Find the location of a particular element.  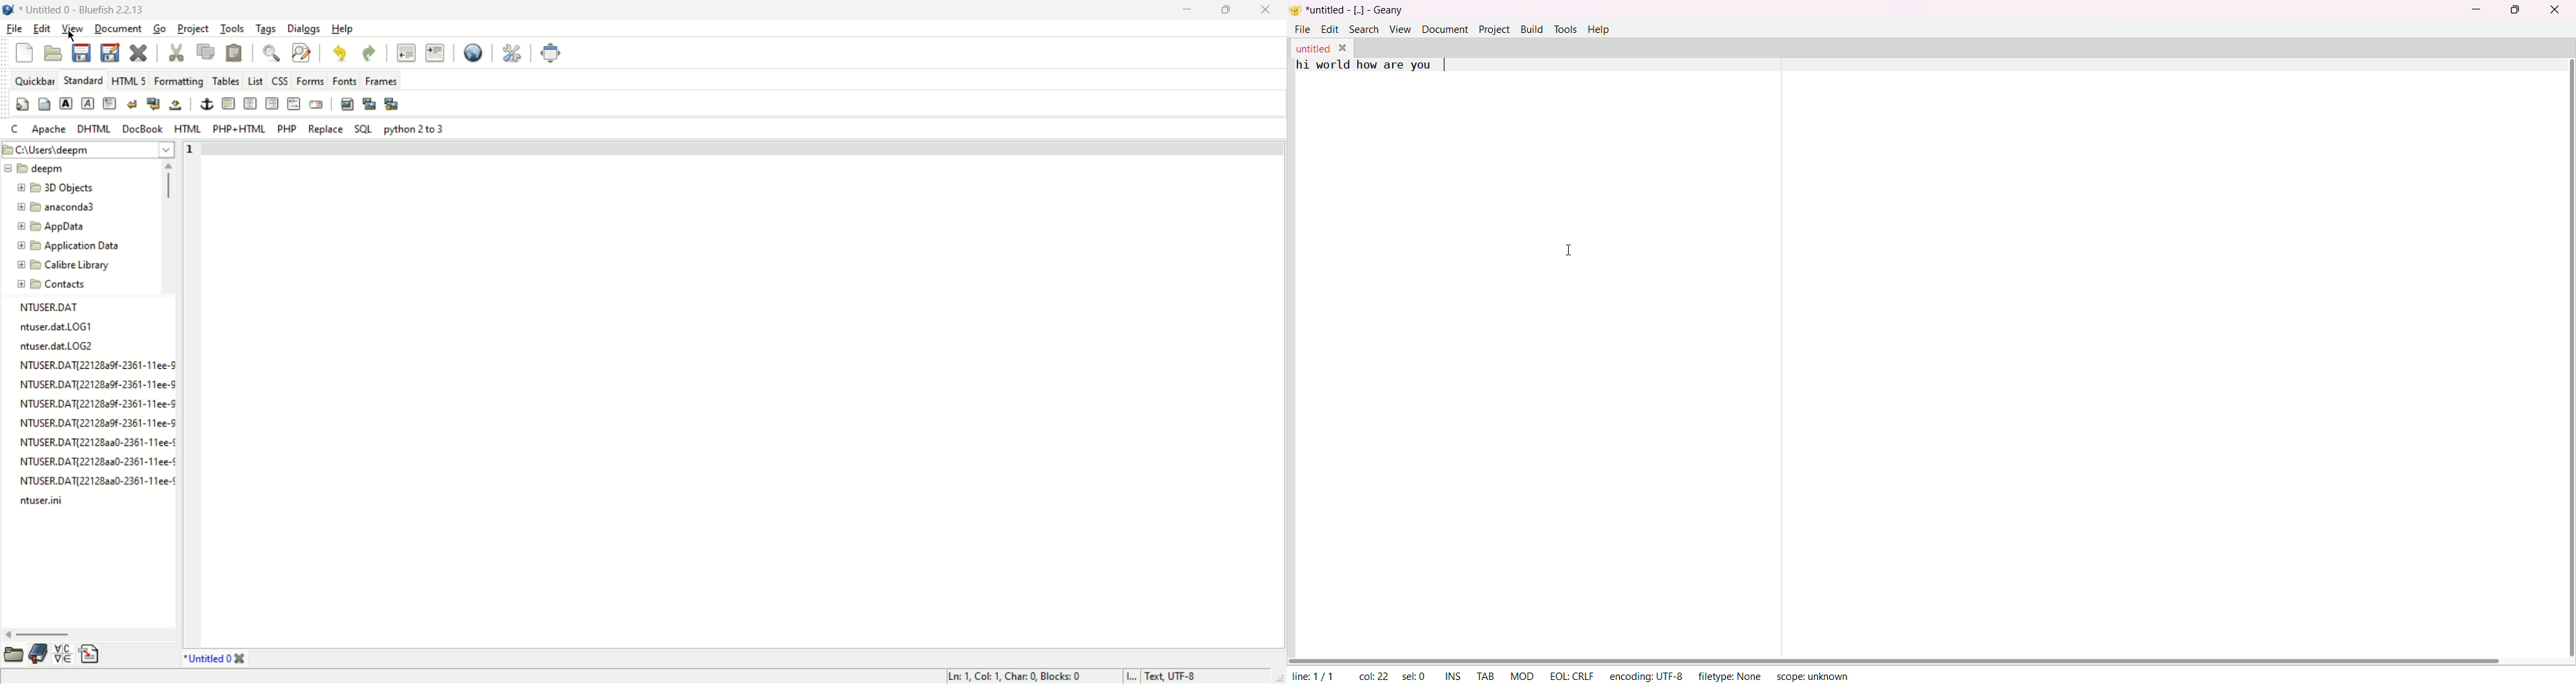

close file is located at coordinates (138, 52).